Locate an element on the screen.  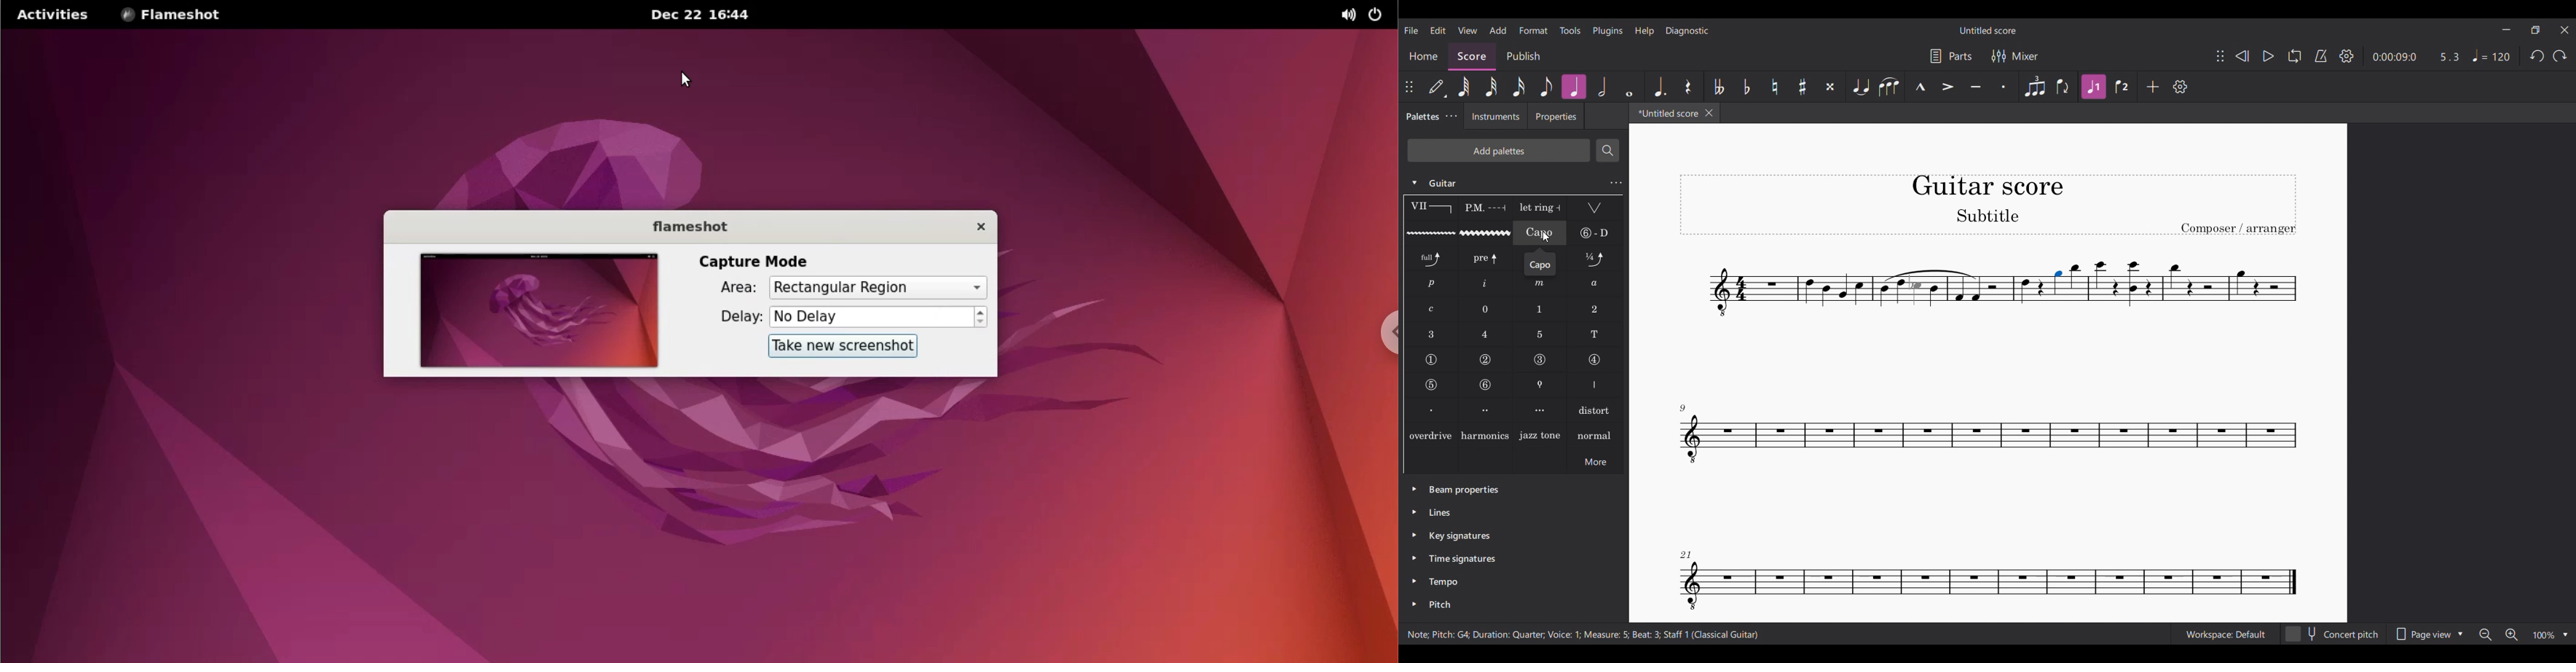
Show in smaller tab is located at coordinates (2536, 30).